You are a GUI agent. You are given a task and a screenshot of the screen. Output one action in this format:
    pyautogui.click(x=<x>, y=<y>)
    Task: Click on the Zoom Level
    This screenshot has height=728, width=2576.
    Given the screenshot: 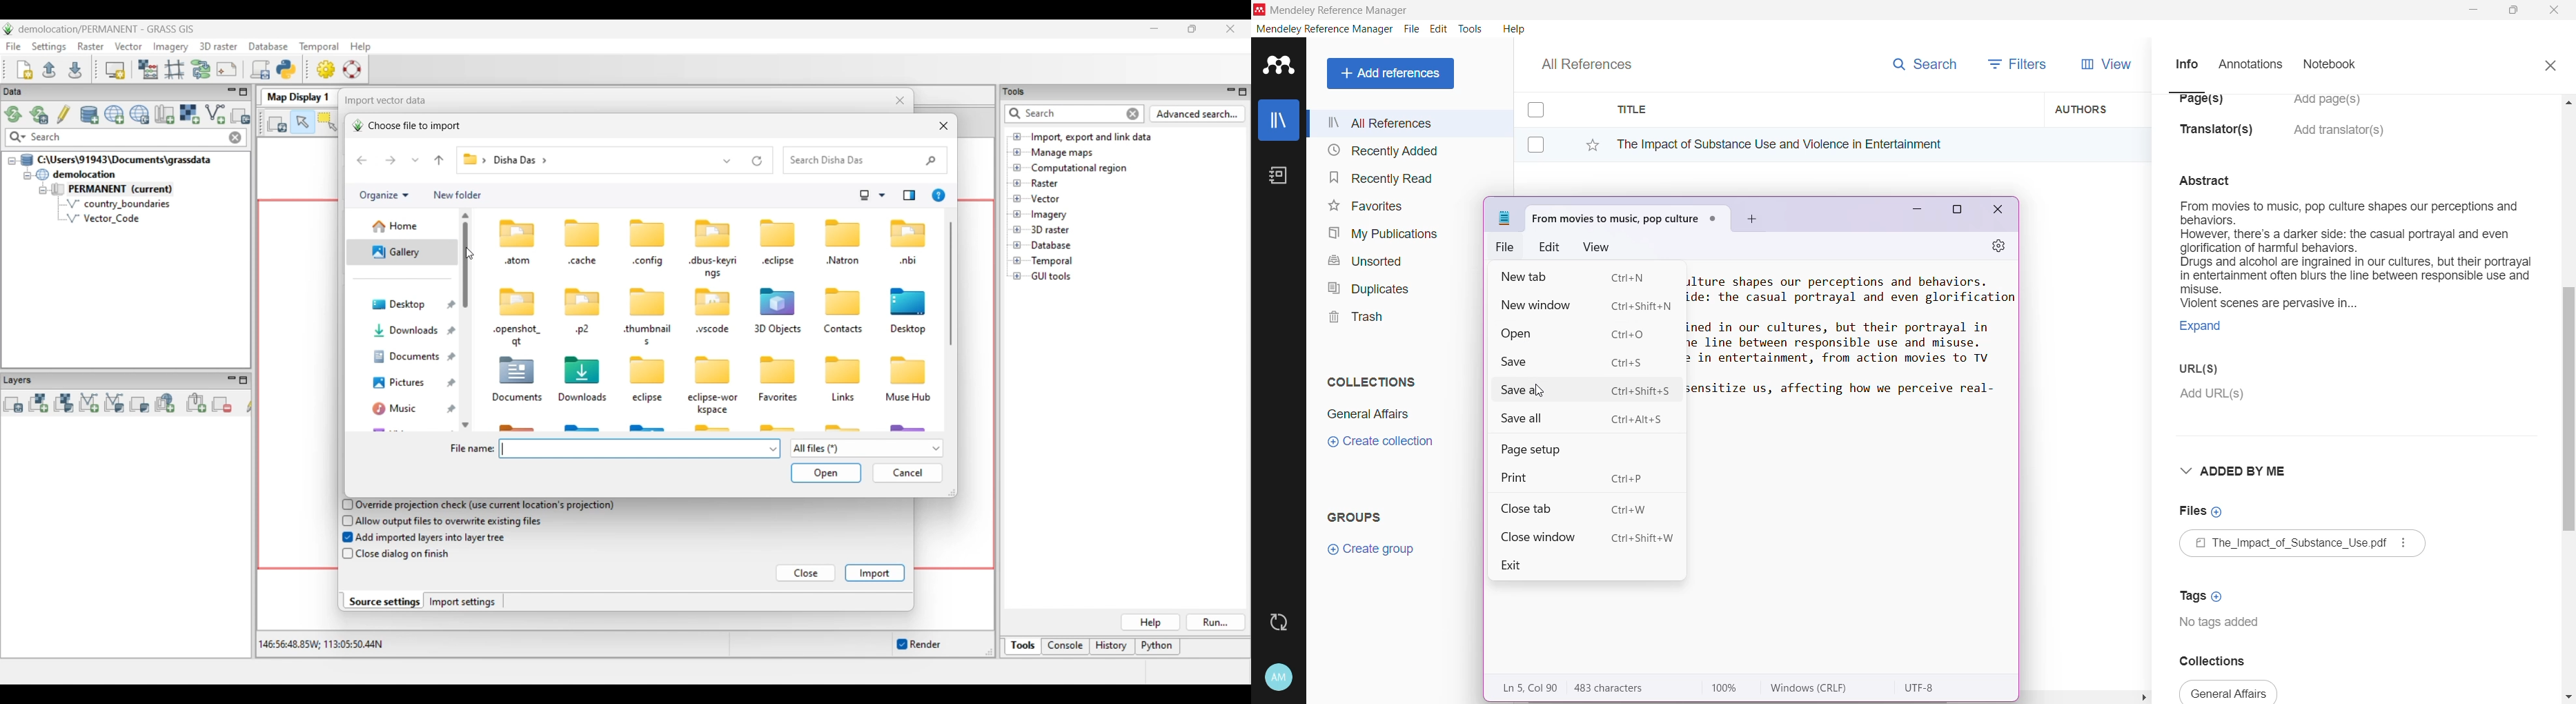 What is the action you would take?
    pyautogui.click(x=1731, y=688)
    